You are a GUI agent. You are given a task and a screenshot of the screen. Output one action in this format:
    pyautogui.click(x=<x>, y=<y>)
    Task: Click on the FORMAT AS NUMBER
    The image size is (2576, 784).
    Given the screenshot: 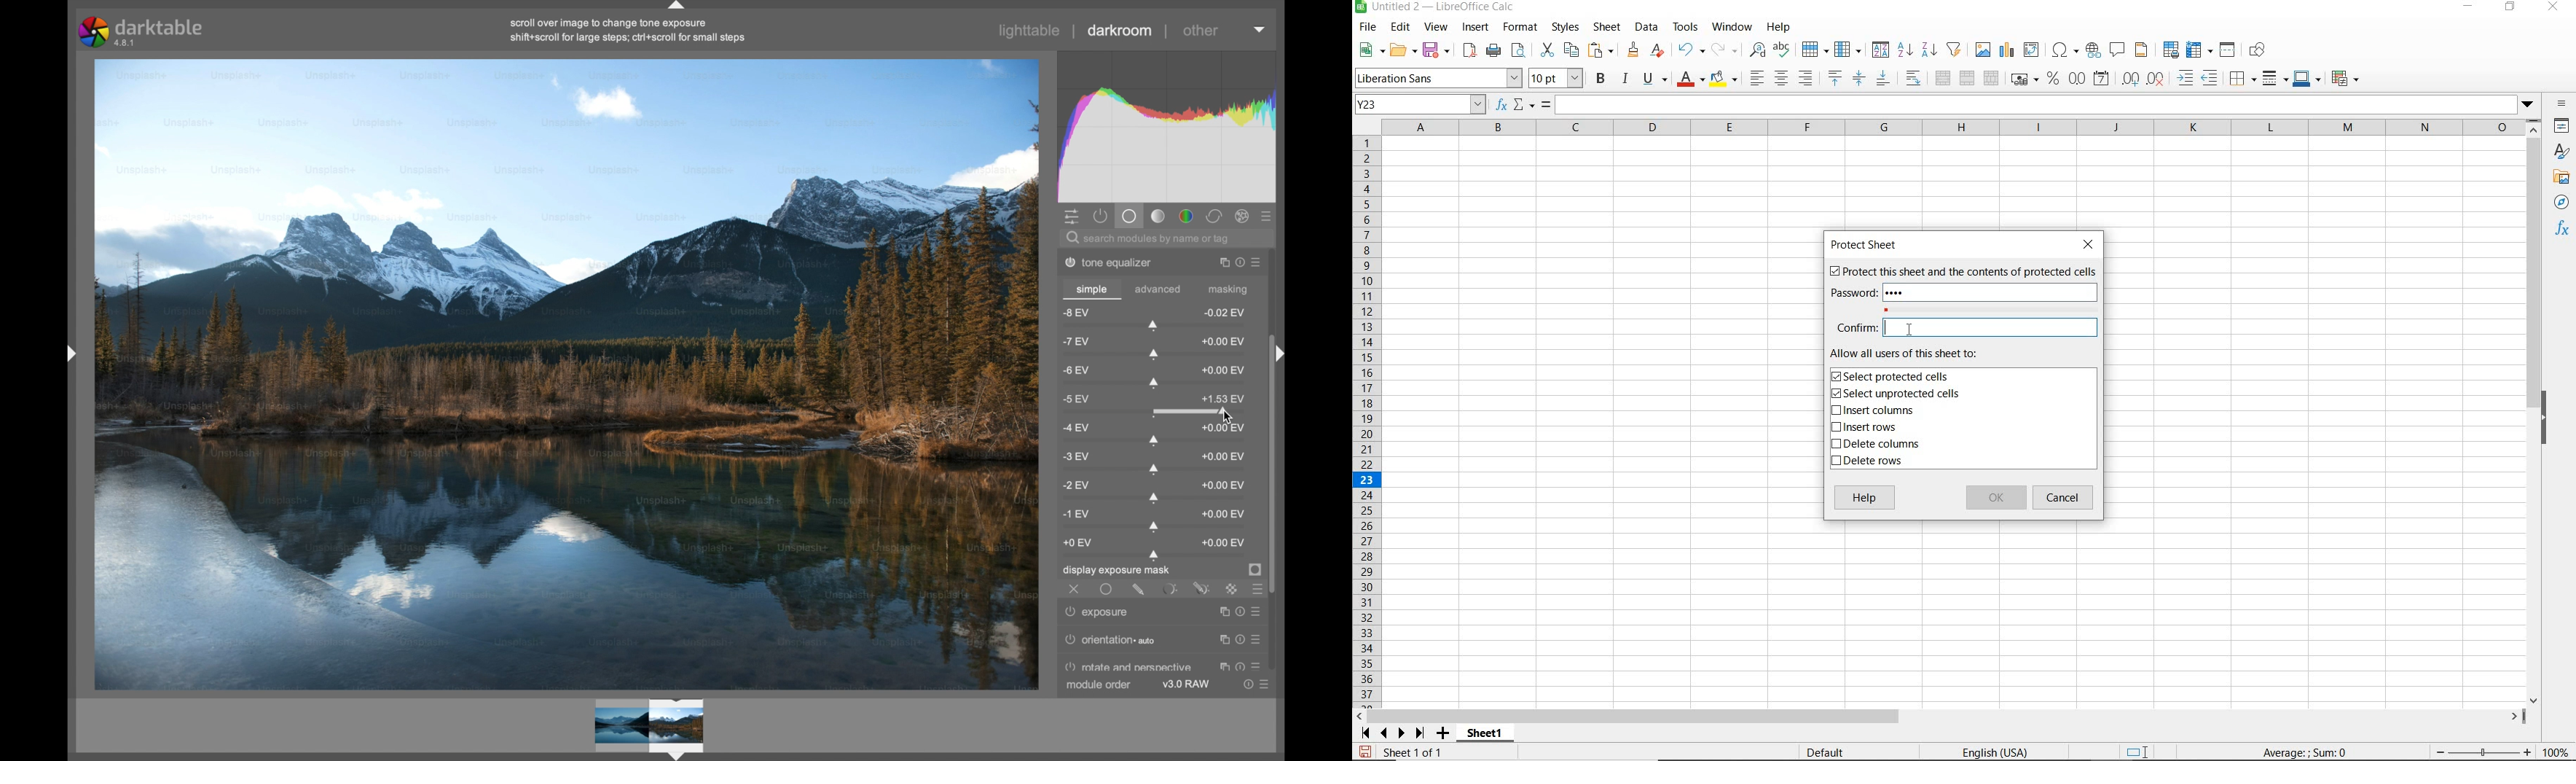 What is the action you would take?
    pyautogui.click(x=2078, y=78)
    